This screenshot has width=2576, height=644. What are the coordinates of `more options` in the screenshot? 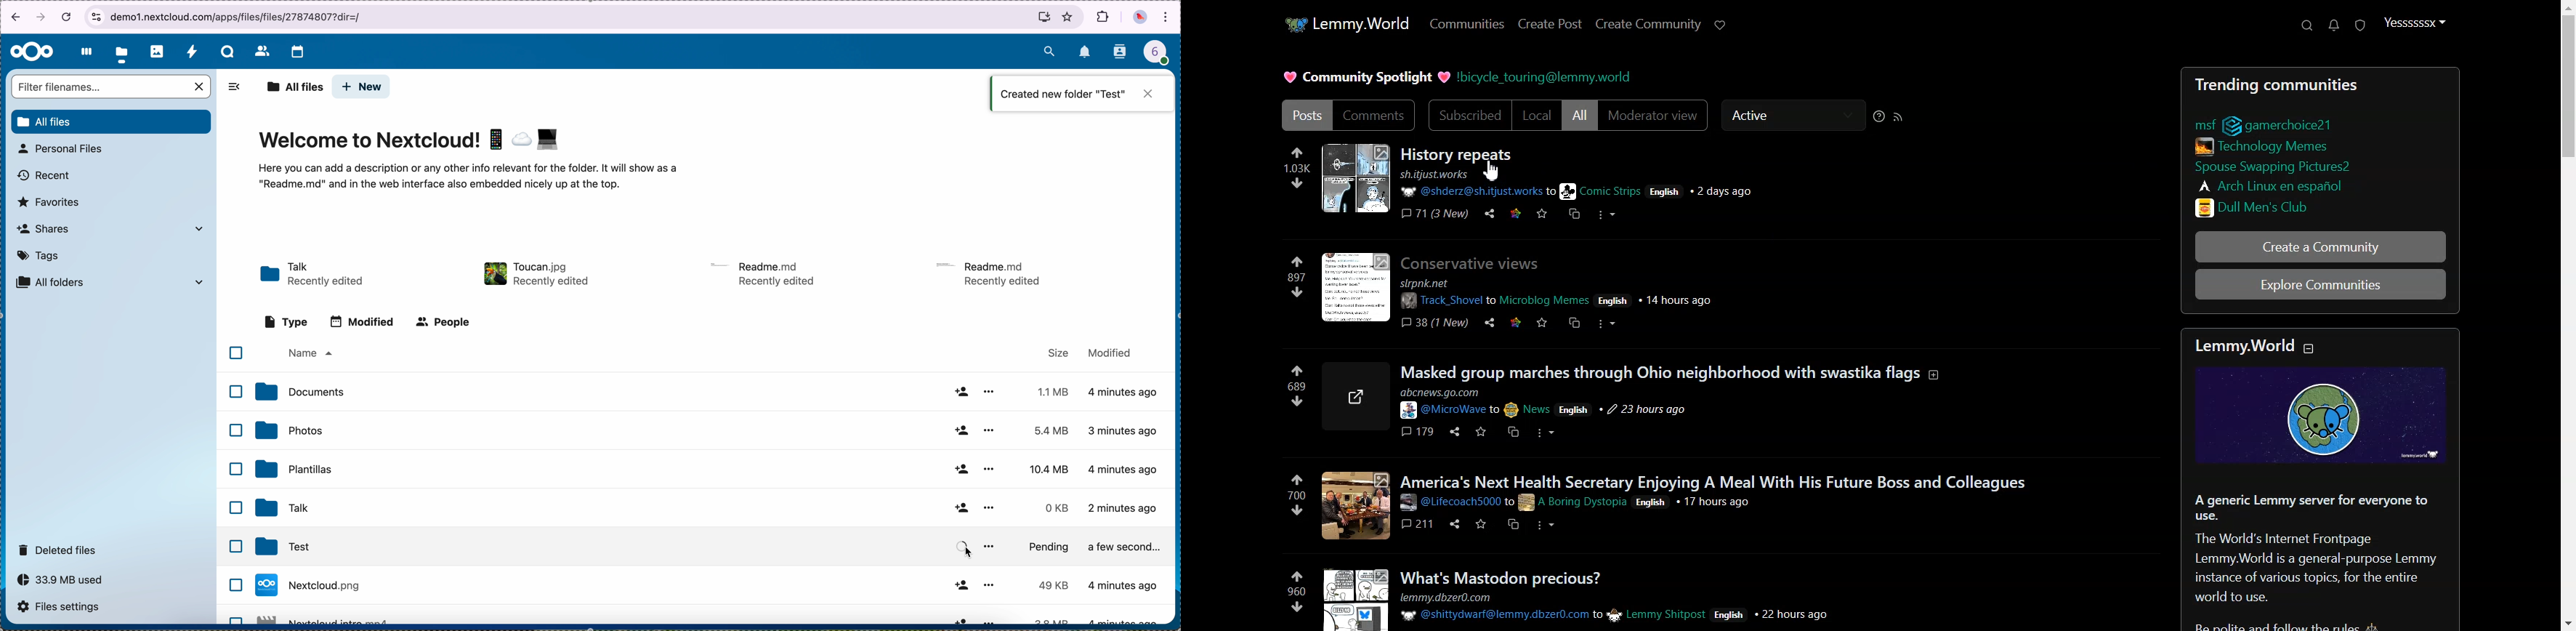 It's located at (991, 508).